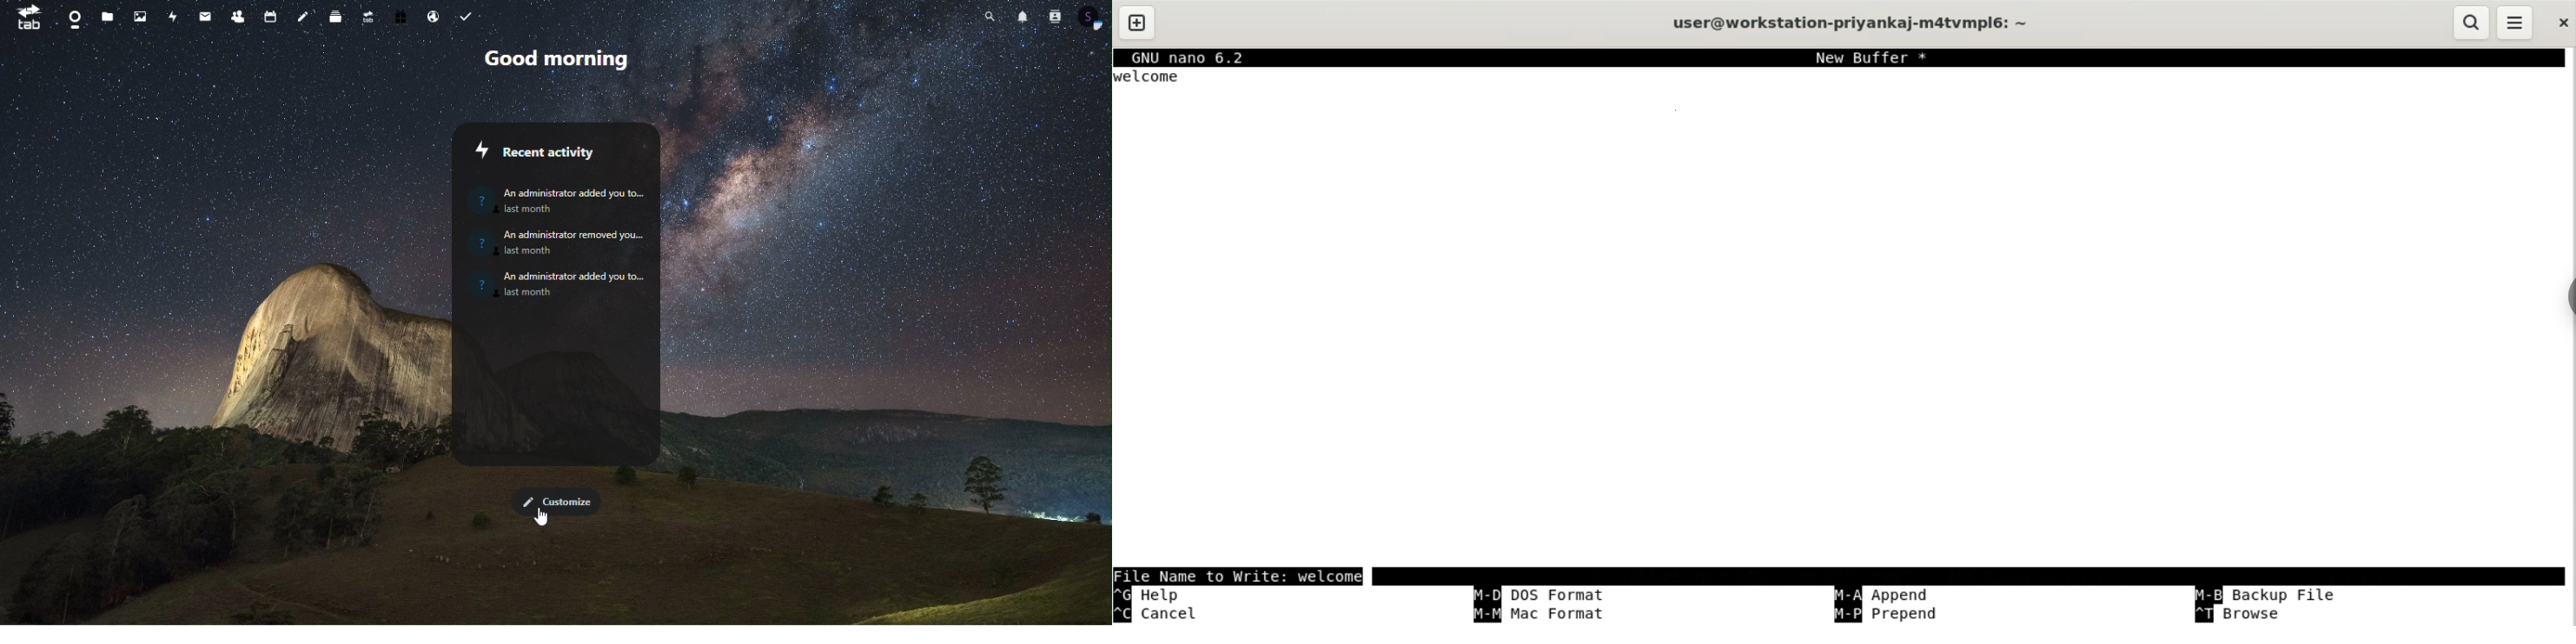 The height and width of the screenshot is (644, 2576). What do you see at coordinates (1154, 613) in the screenshot?
I see `cancel` at bounding box center [1154, 613].